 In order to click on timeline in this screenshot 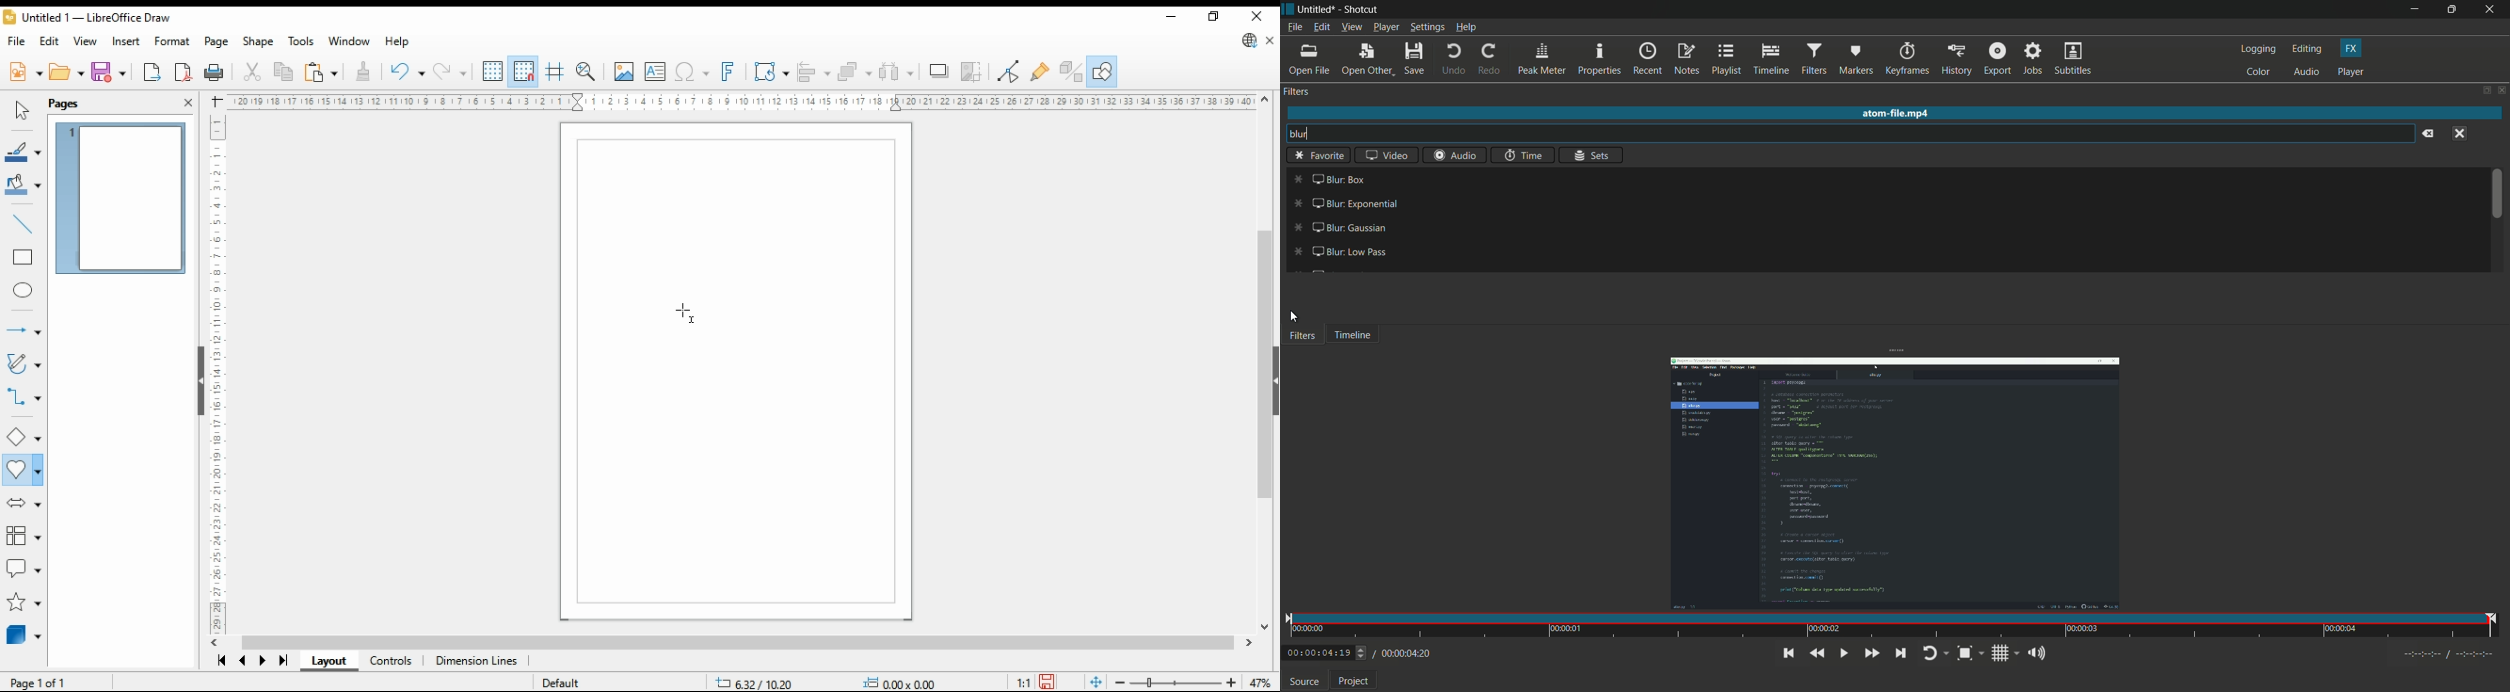, I will do `click(1770, 60)`.